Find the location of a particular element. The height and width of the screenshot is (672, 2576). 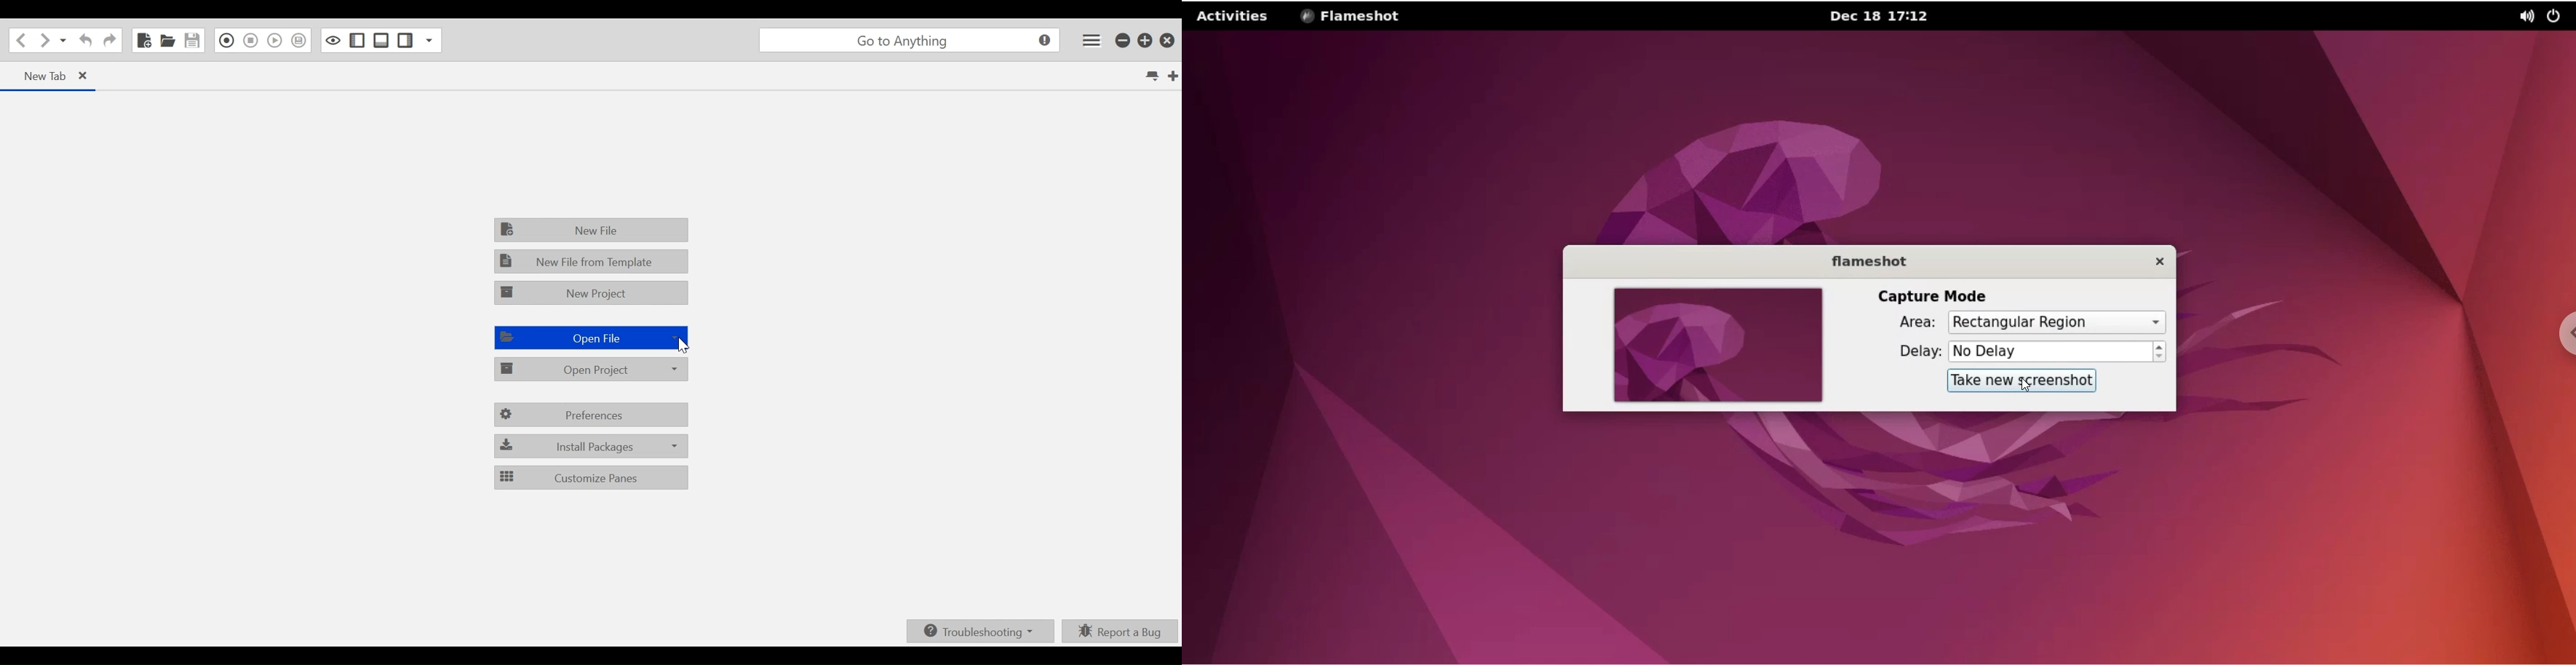

close is located at coordinates (87, 76).